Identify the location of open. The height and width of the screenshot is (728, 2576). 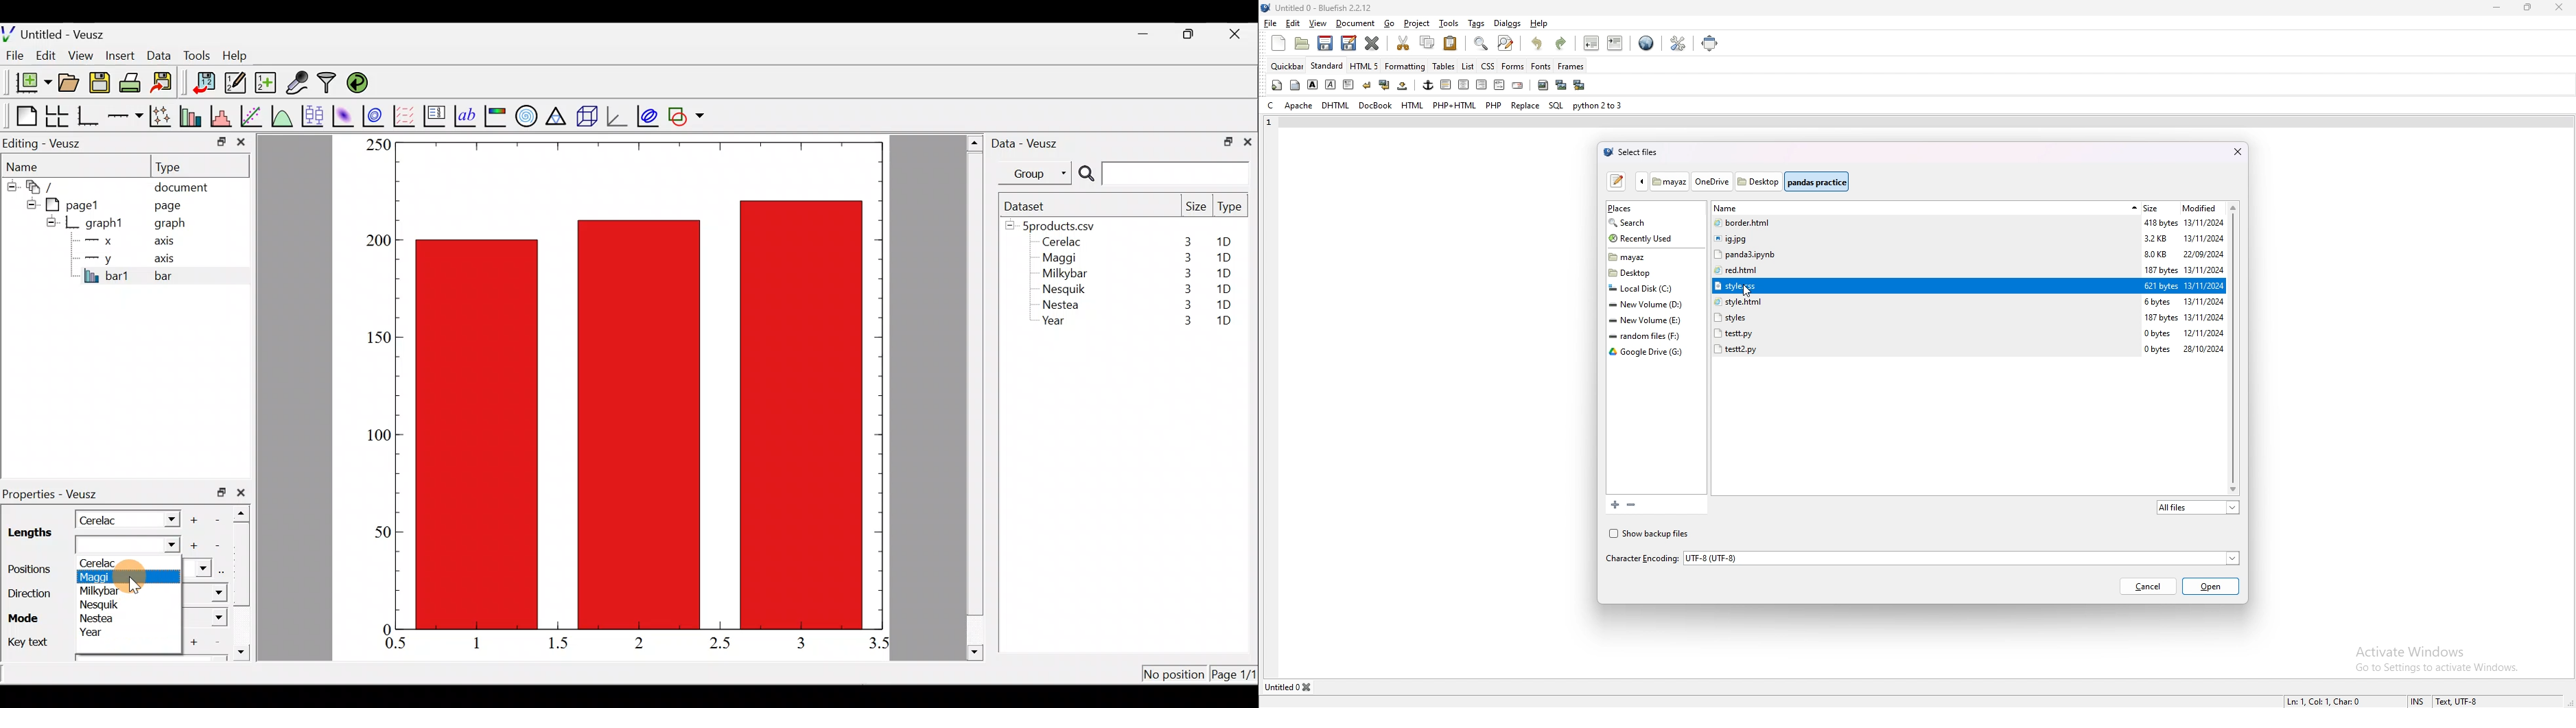
(2211, 587).